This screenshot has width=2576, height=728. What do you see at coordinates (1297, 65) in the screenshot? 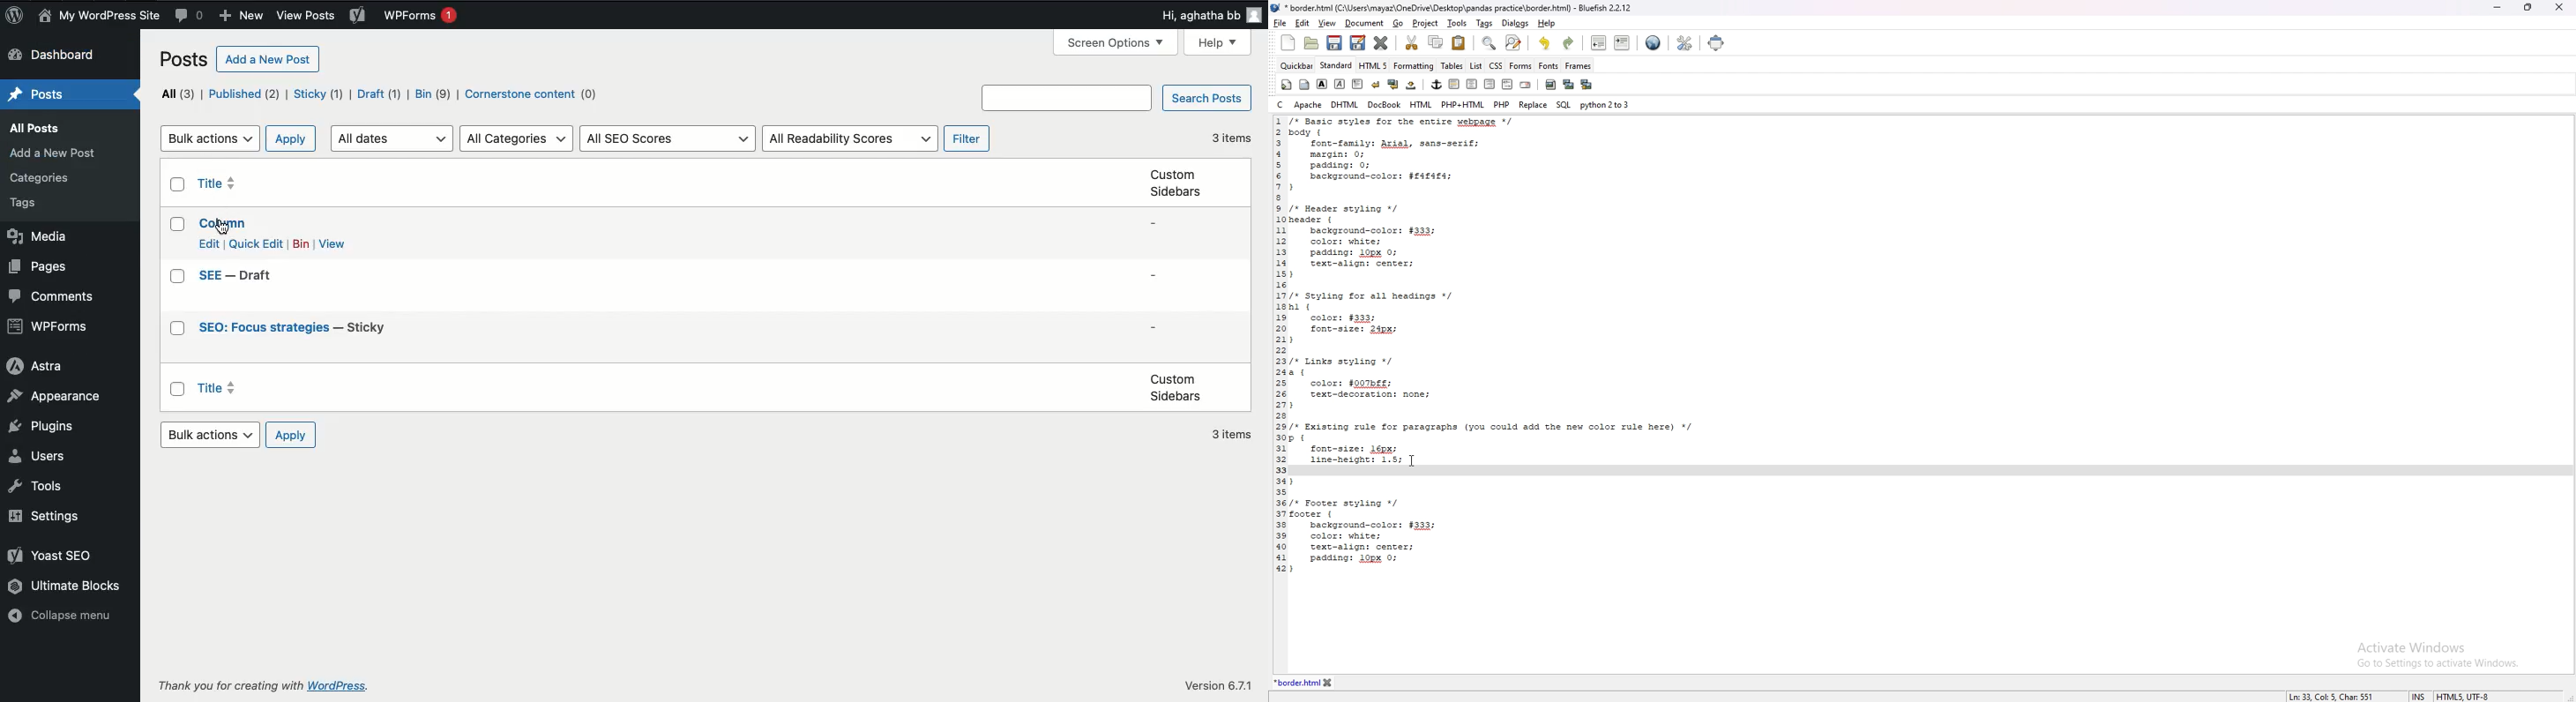
I see `quickbar` at bounding box center [1297, 65].